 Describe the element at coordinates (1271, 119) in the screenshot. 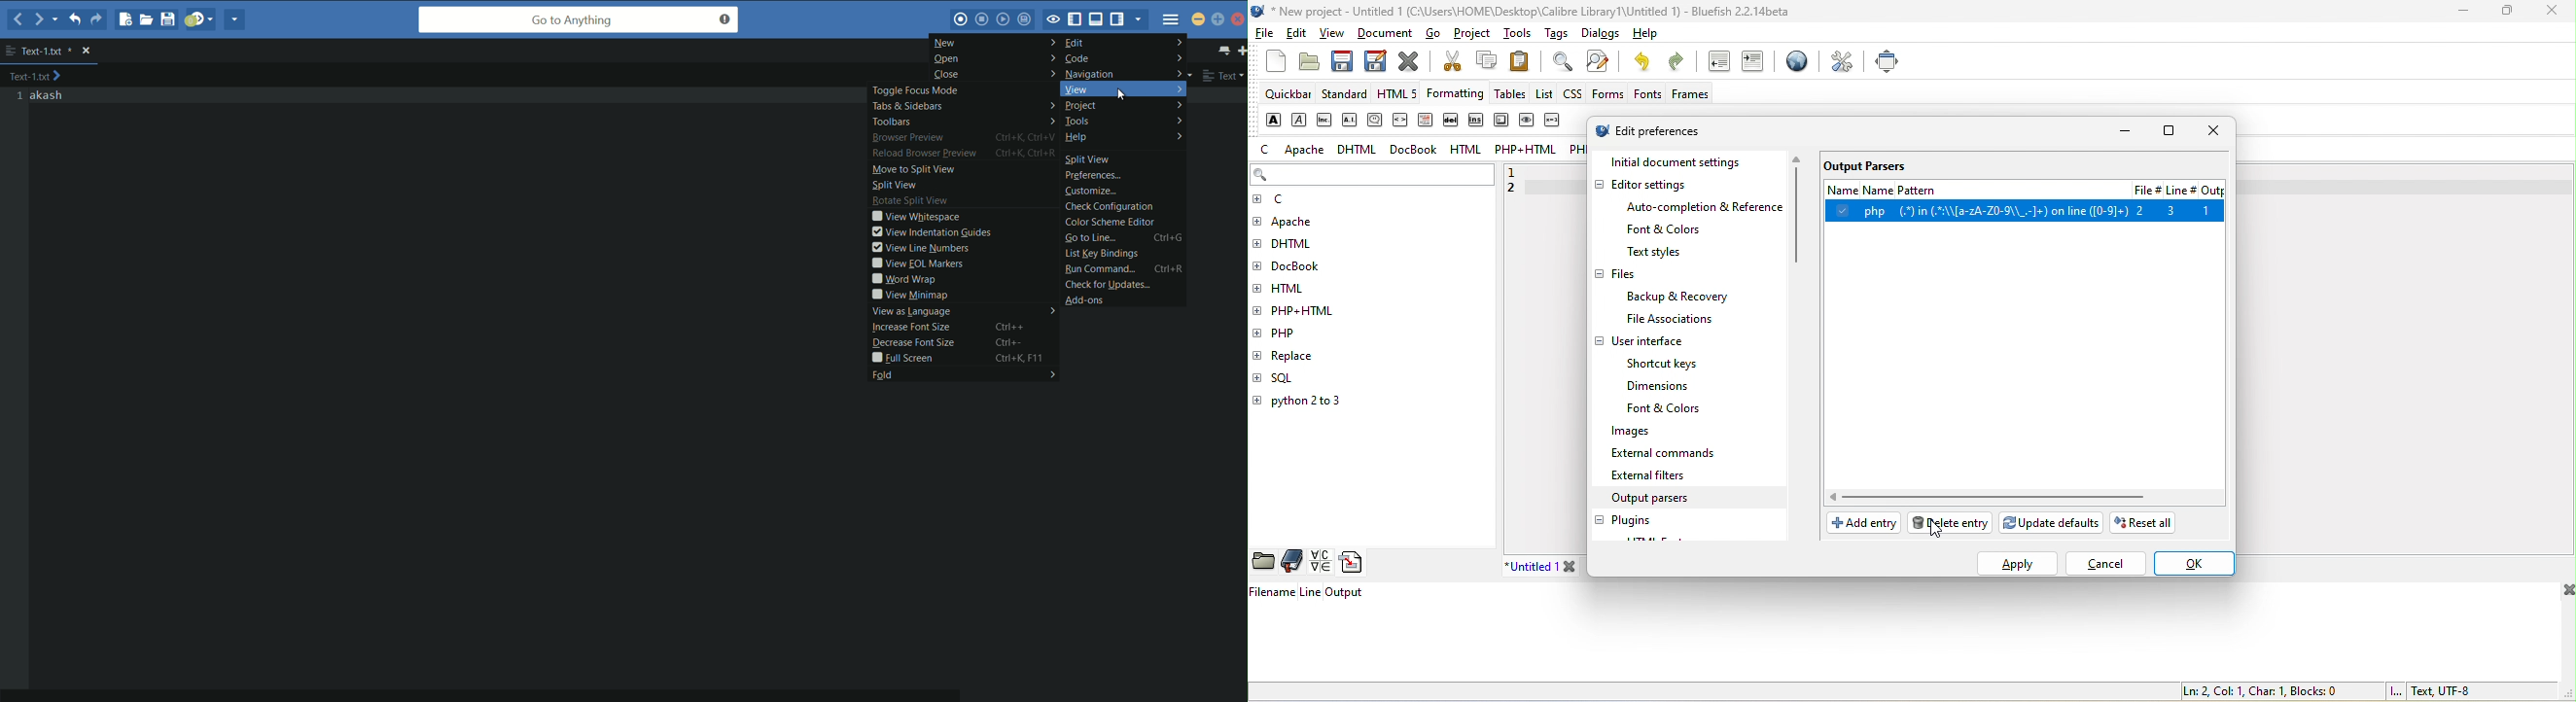

I see `strong` at that location.